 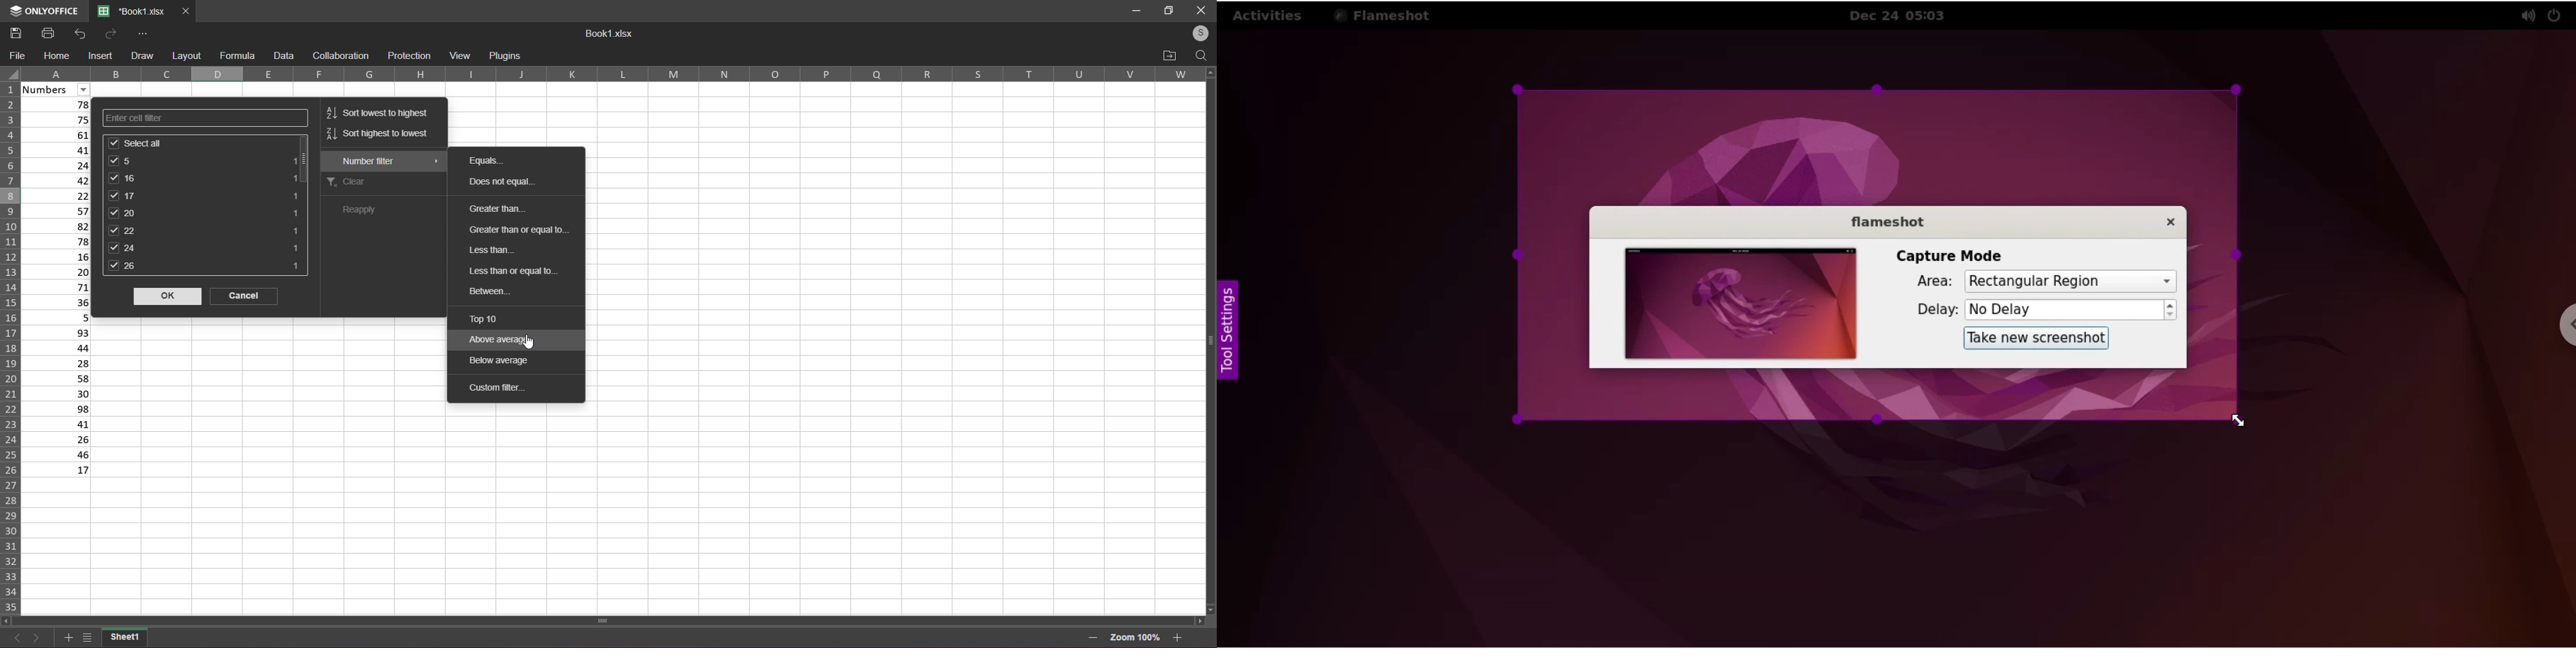 I want to click on less than or equal to, so click(x=519, y=268).